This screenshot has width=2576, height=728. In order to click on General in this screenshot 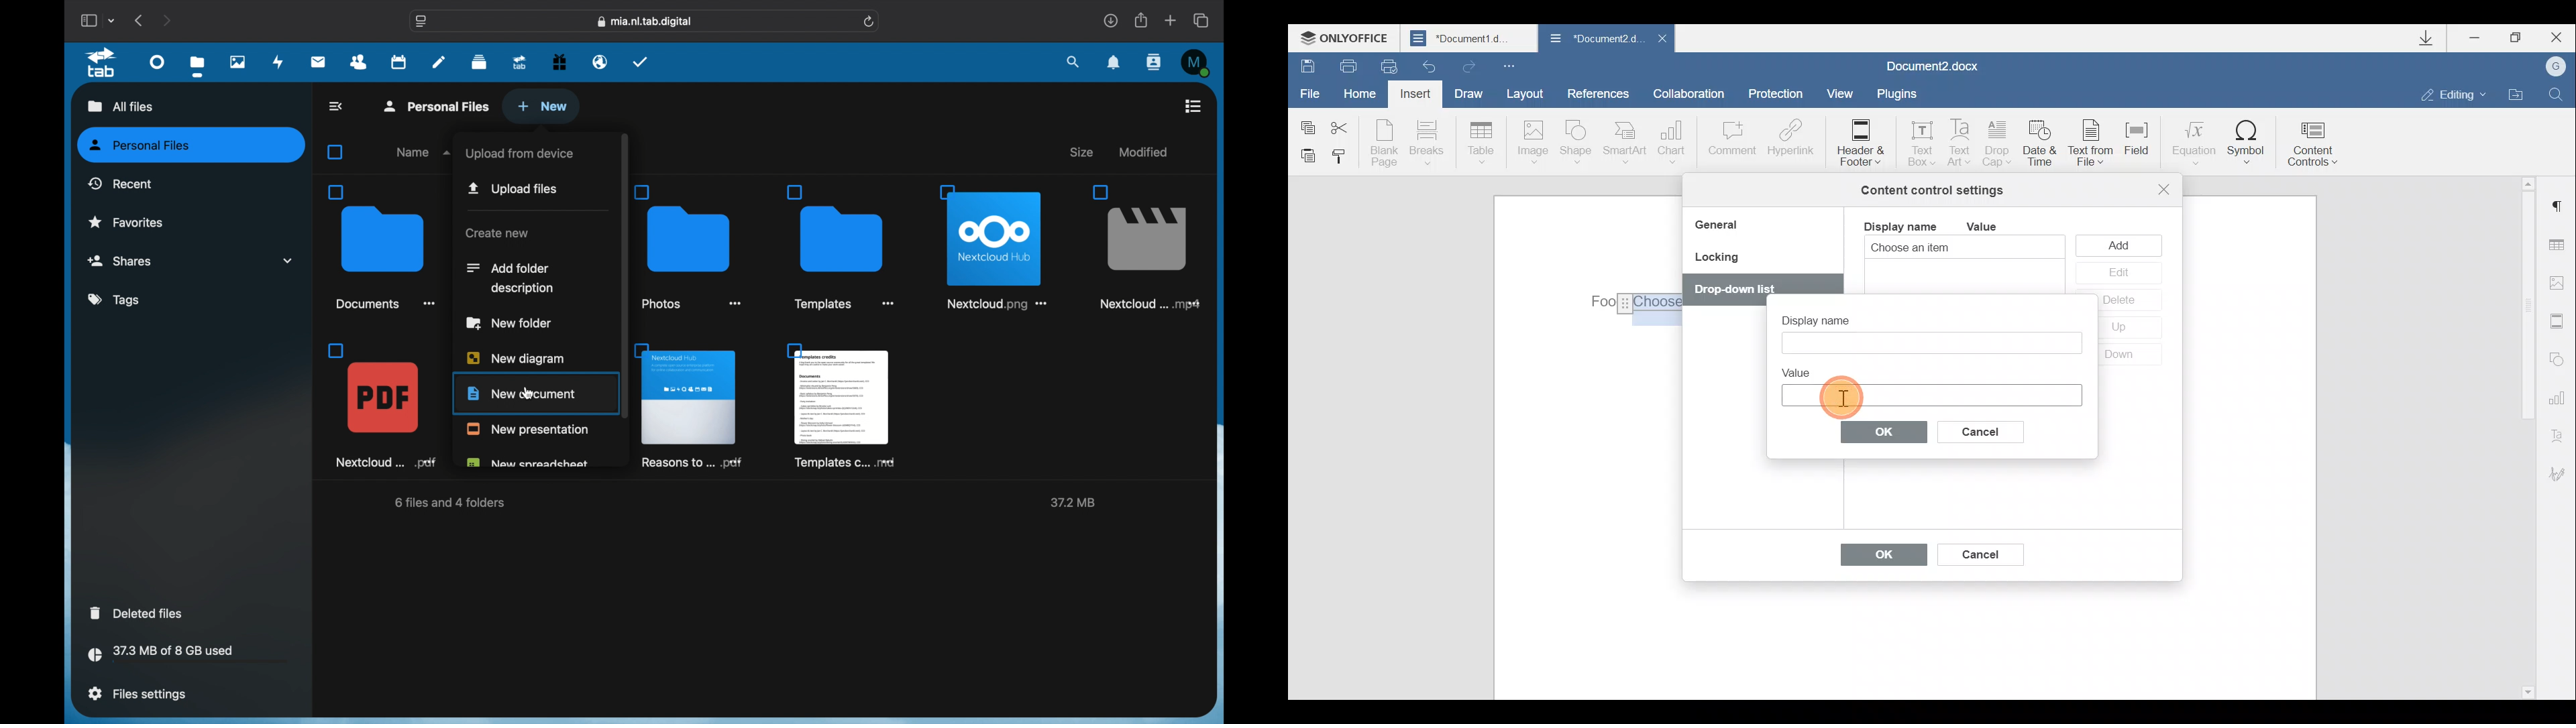, I will do `click(1721, 227)`.